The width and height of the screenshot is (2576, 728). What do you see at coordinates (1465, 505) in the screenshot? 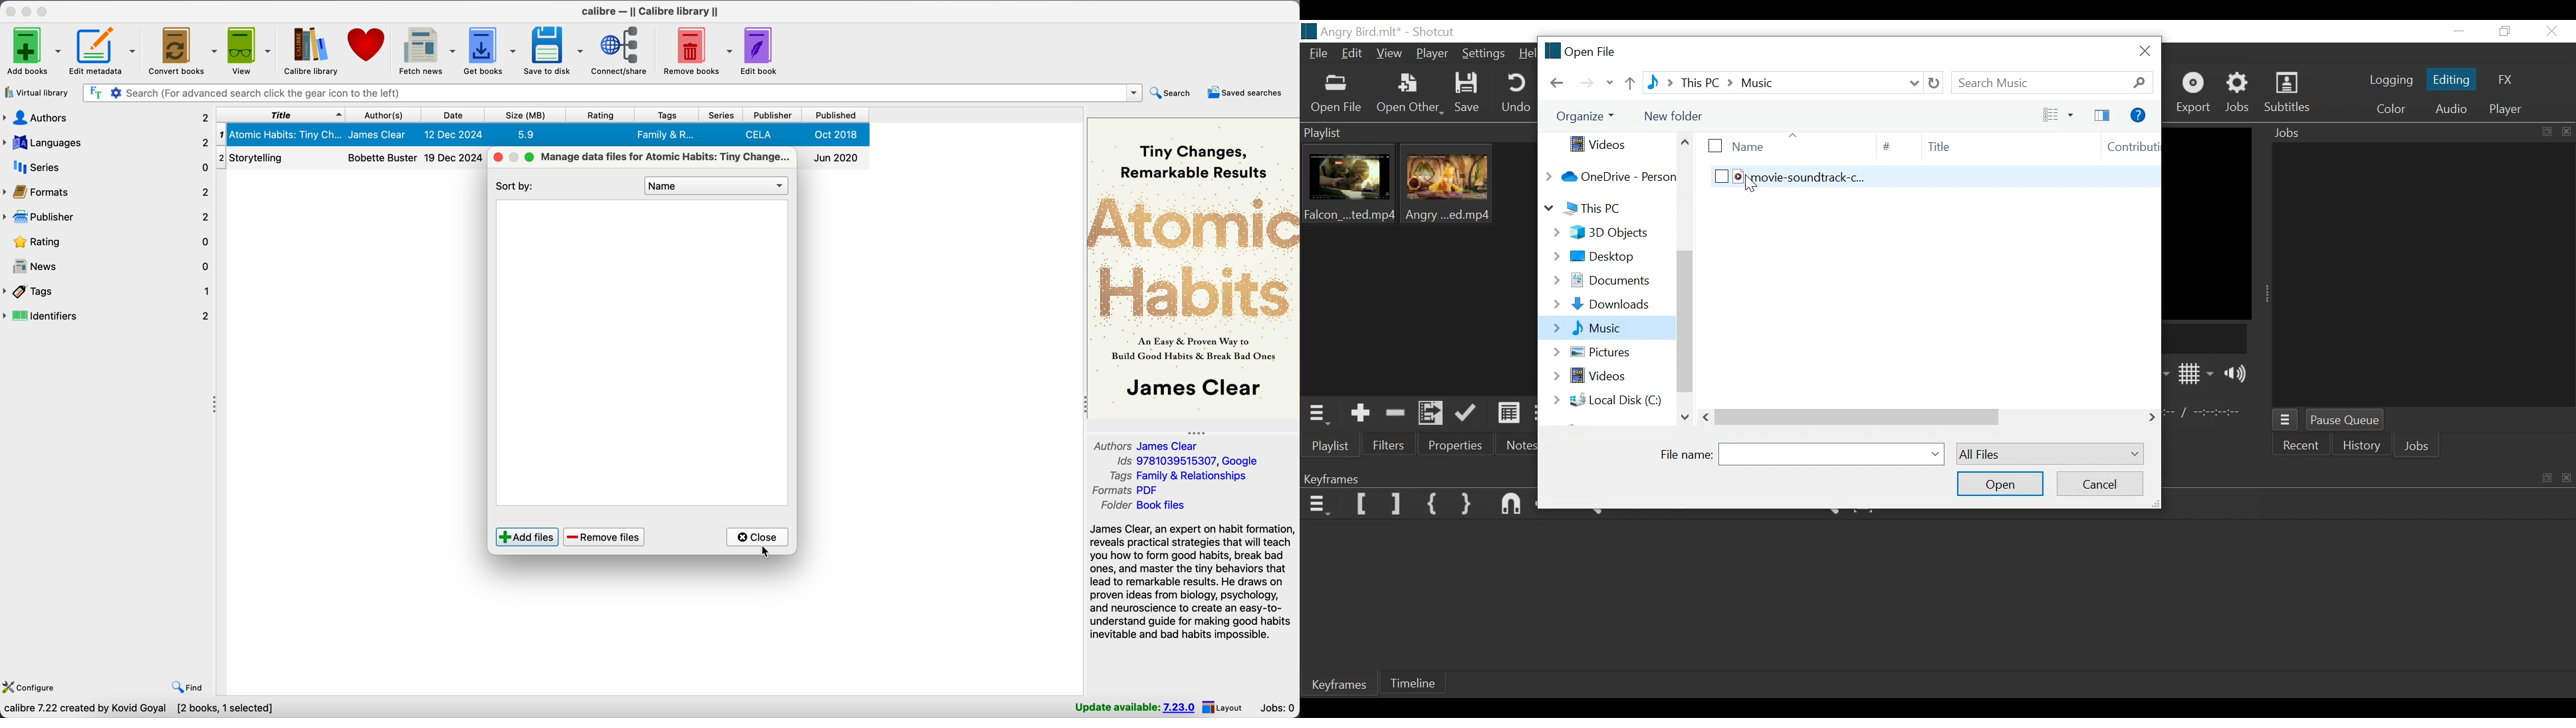
I see `Set Second Simple Keyframe` at bounding box center [1465, 505].